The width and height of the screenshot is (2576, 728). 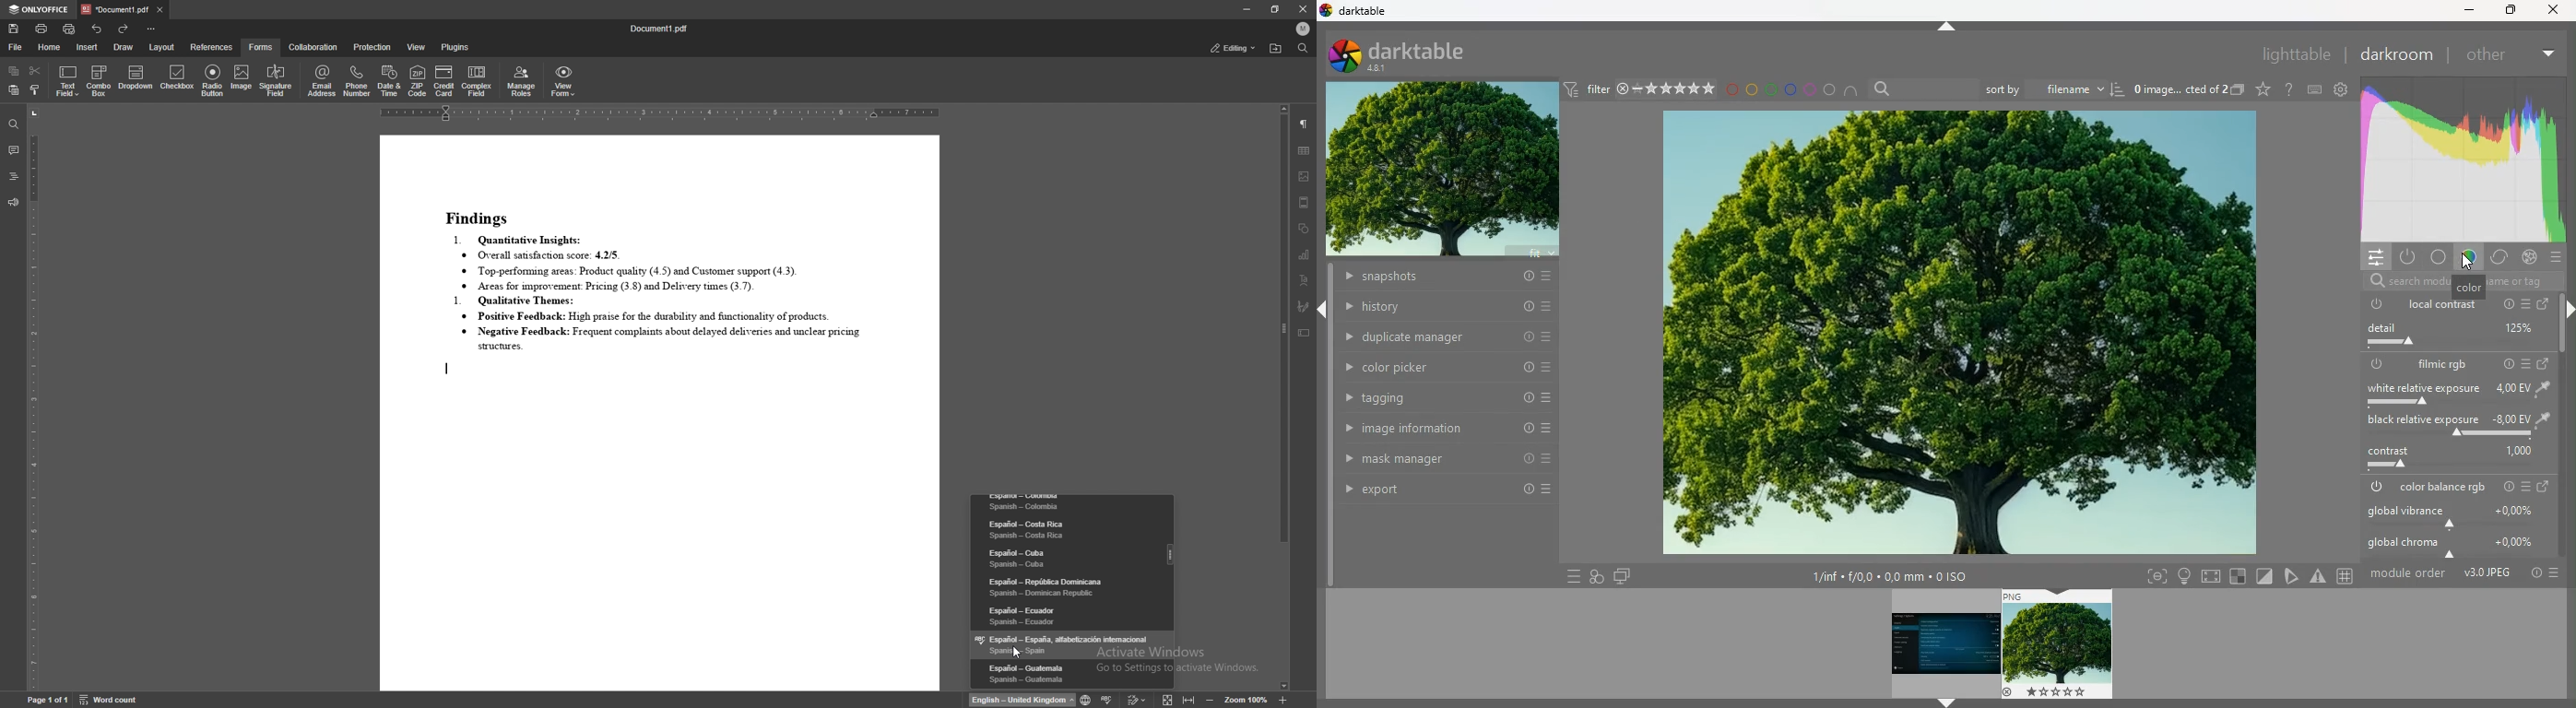 I want to click on star, so click(x=2263, y=89).